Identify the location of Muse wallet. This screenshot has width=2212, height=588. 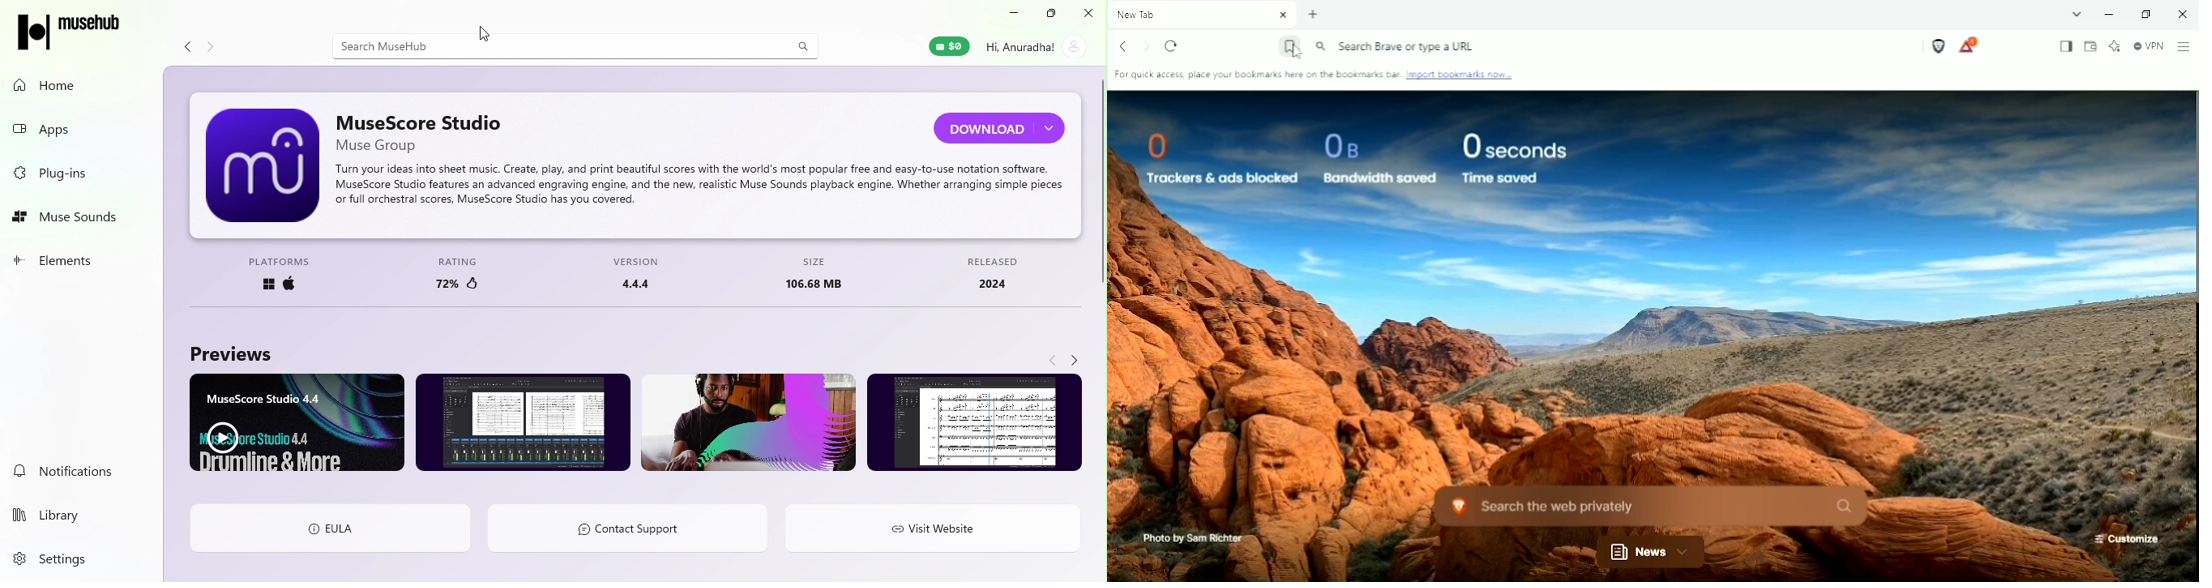
(939, 49).